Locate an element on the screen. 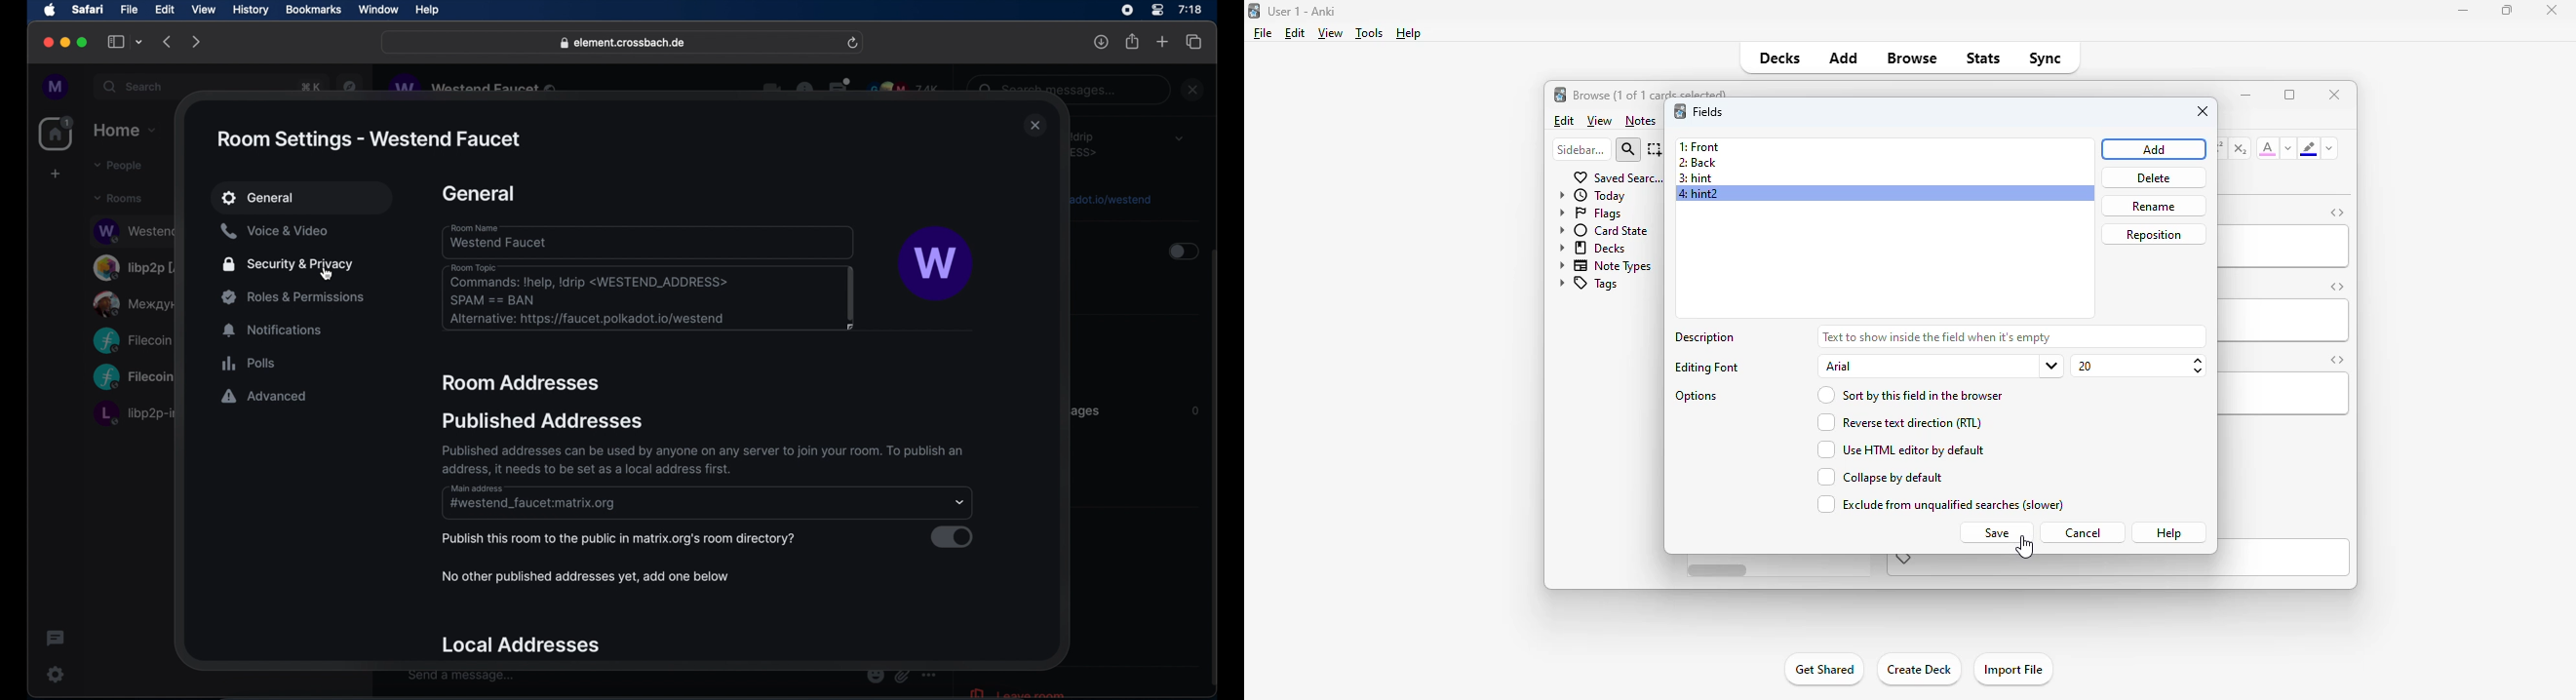 Image resolution: width=2576 pixels, height=700 pixels. search is located at coordinates (1628, 150).